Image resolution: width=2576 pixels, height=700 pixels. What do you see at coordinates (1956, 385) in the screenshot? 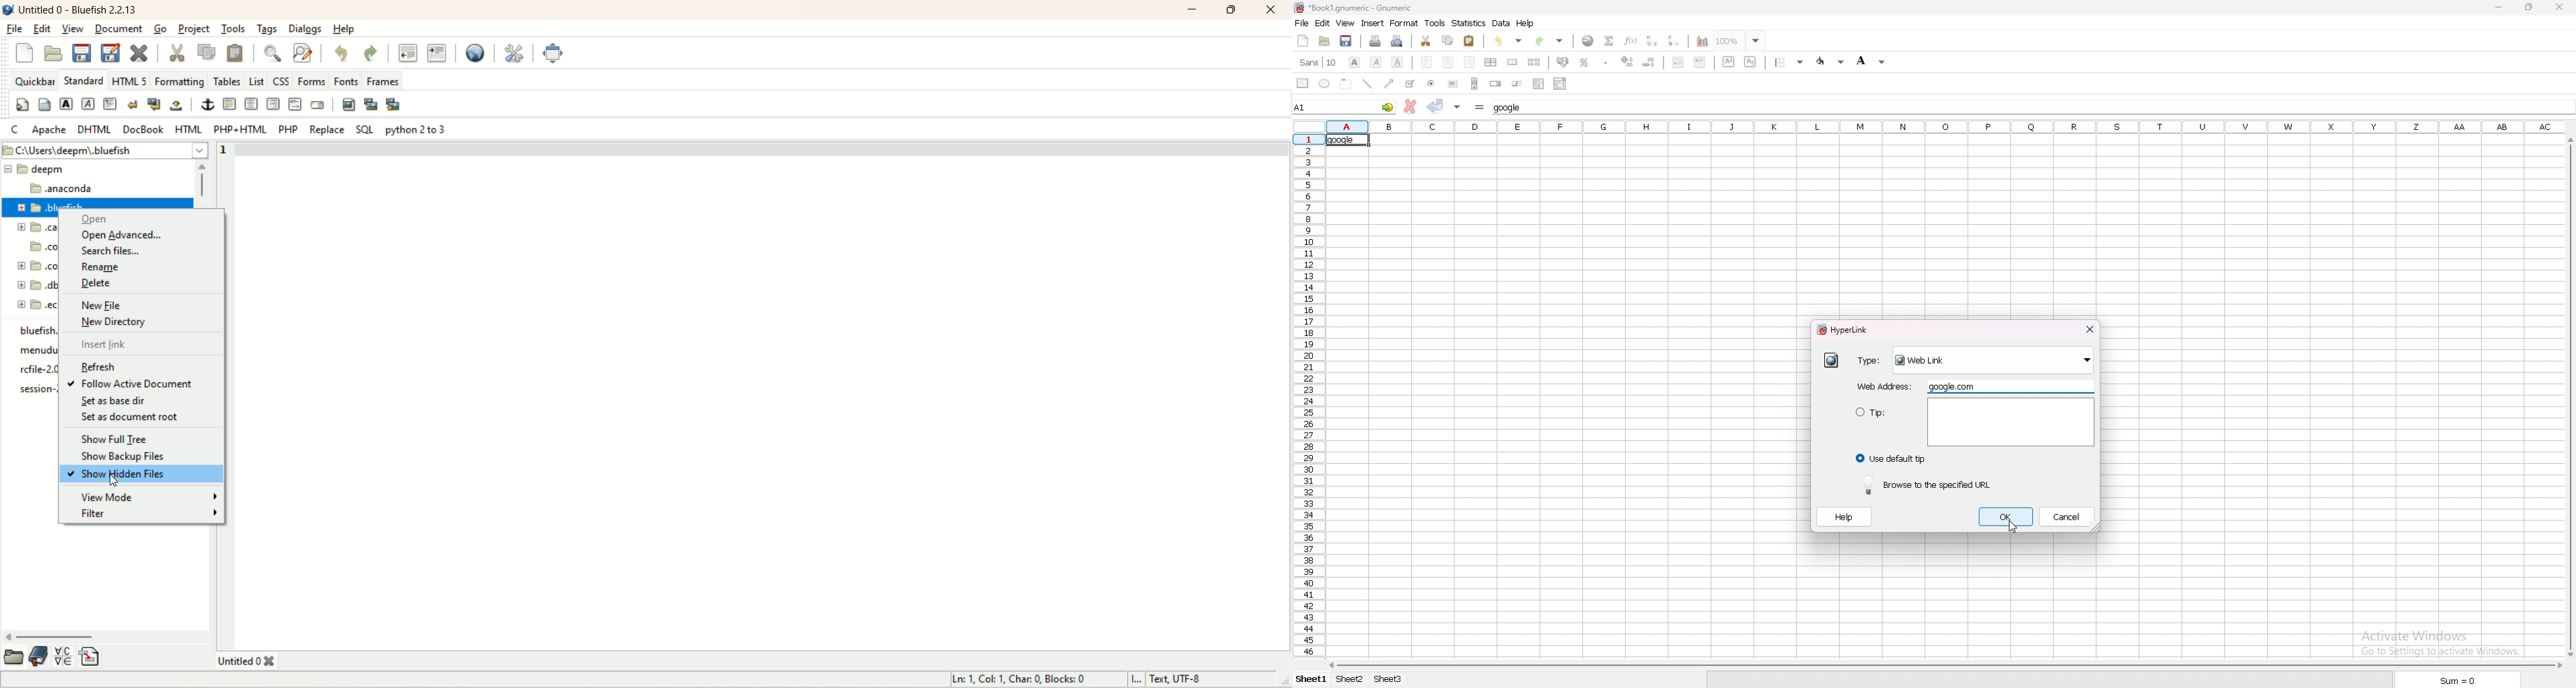
I see `web address input` at bounding box center [1956, 385].